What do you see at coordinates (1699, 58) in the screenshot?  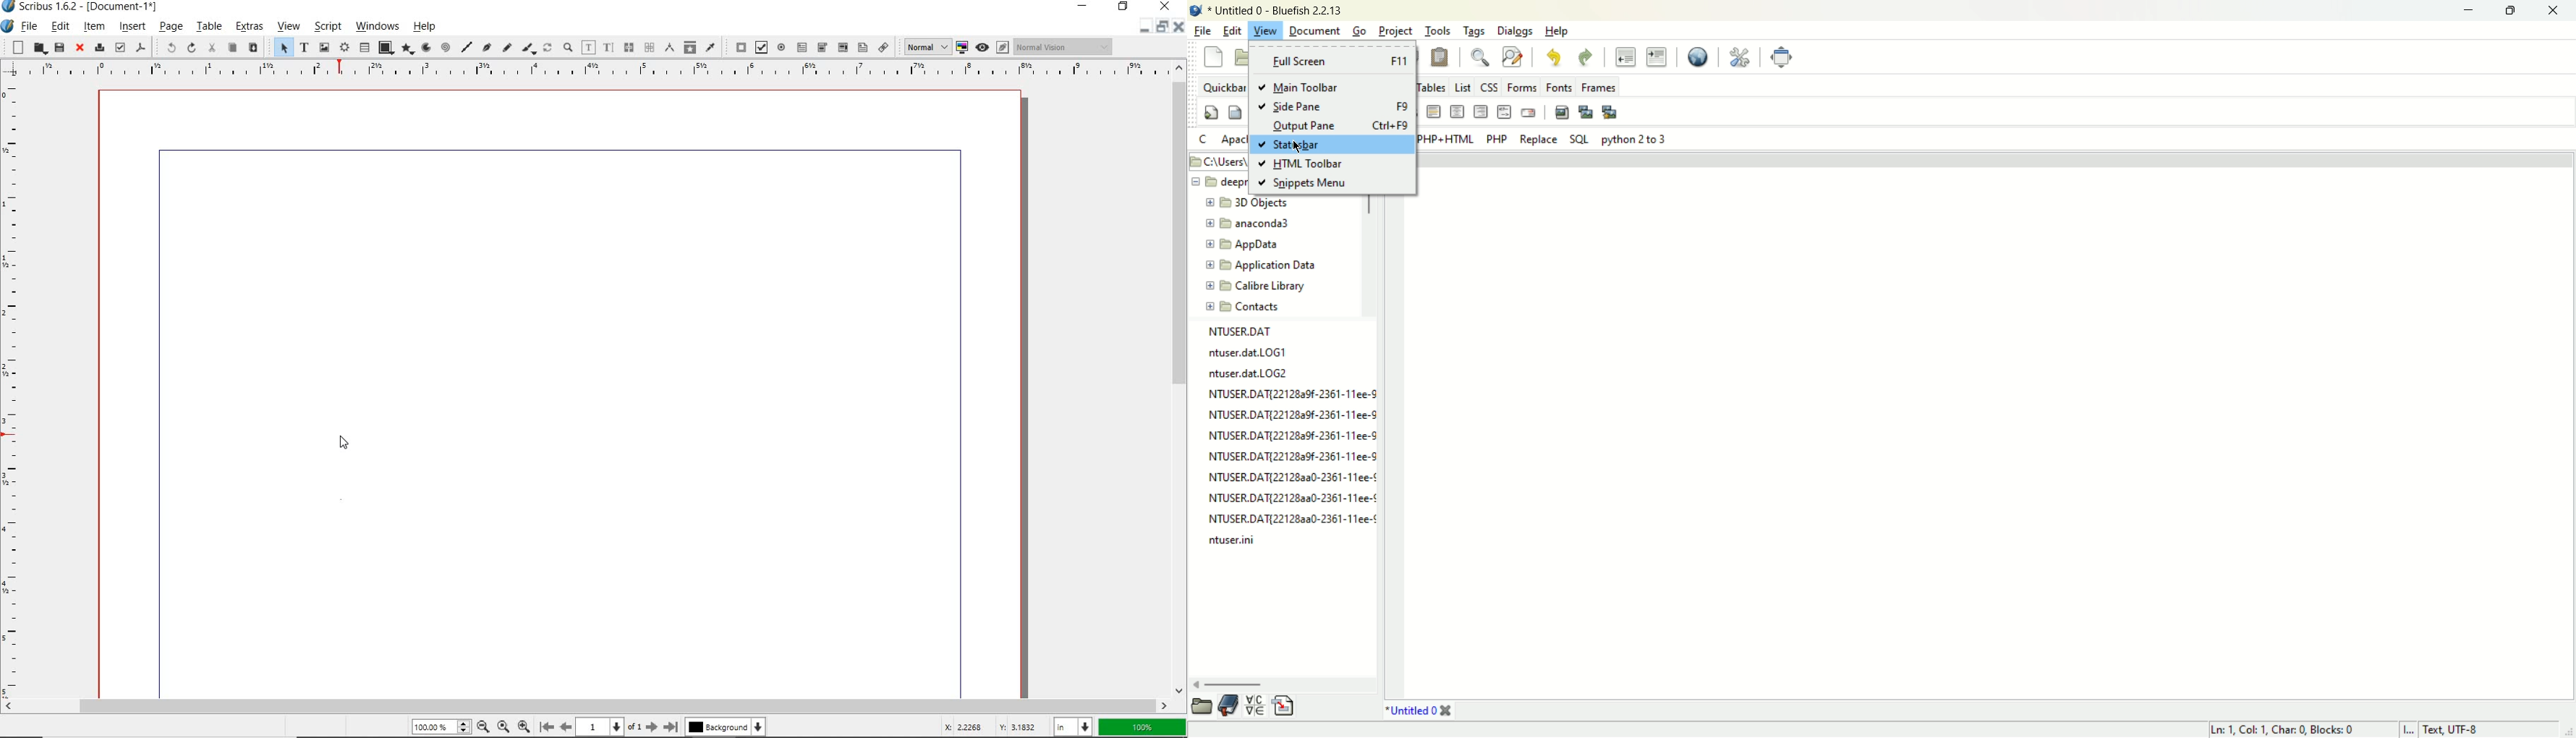 I see `view in browser` at bounding box center [1699, 58].